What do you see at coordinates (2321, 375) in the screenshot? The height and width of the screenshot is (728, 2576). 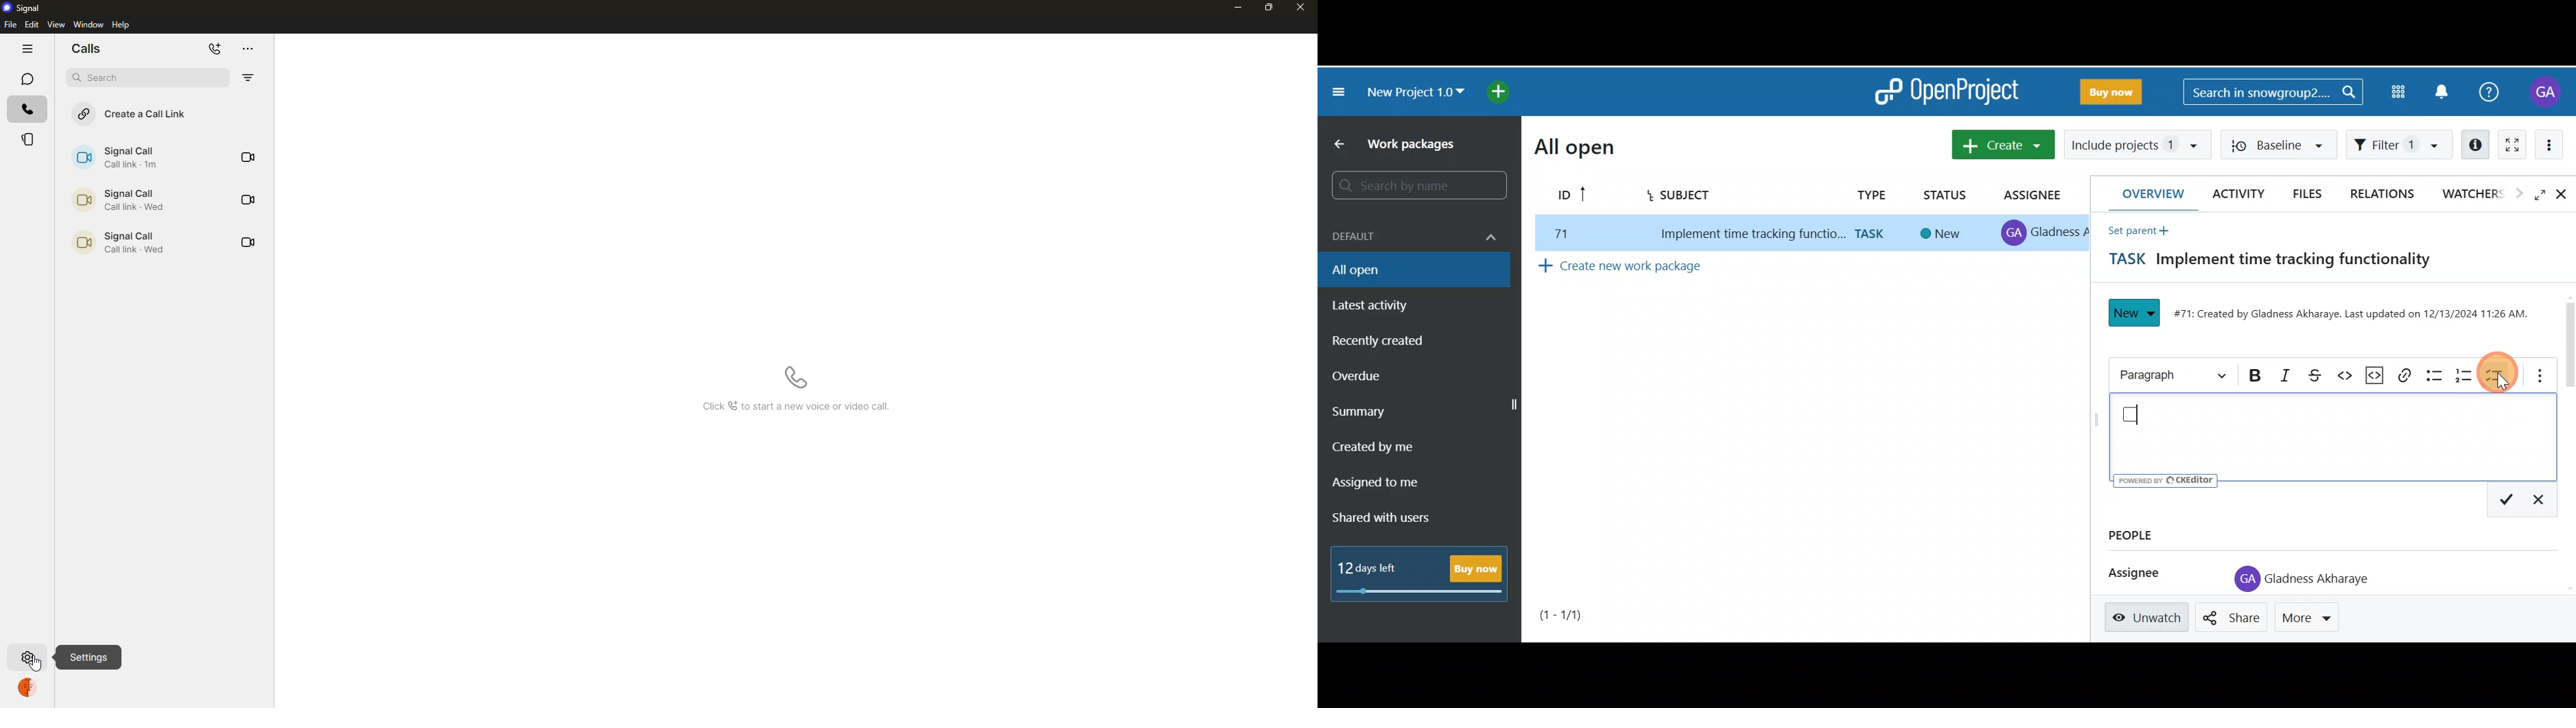 I see `Strikethrough` at bounding box center [2321, 375].